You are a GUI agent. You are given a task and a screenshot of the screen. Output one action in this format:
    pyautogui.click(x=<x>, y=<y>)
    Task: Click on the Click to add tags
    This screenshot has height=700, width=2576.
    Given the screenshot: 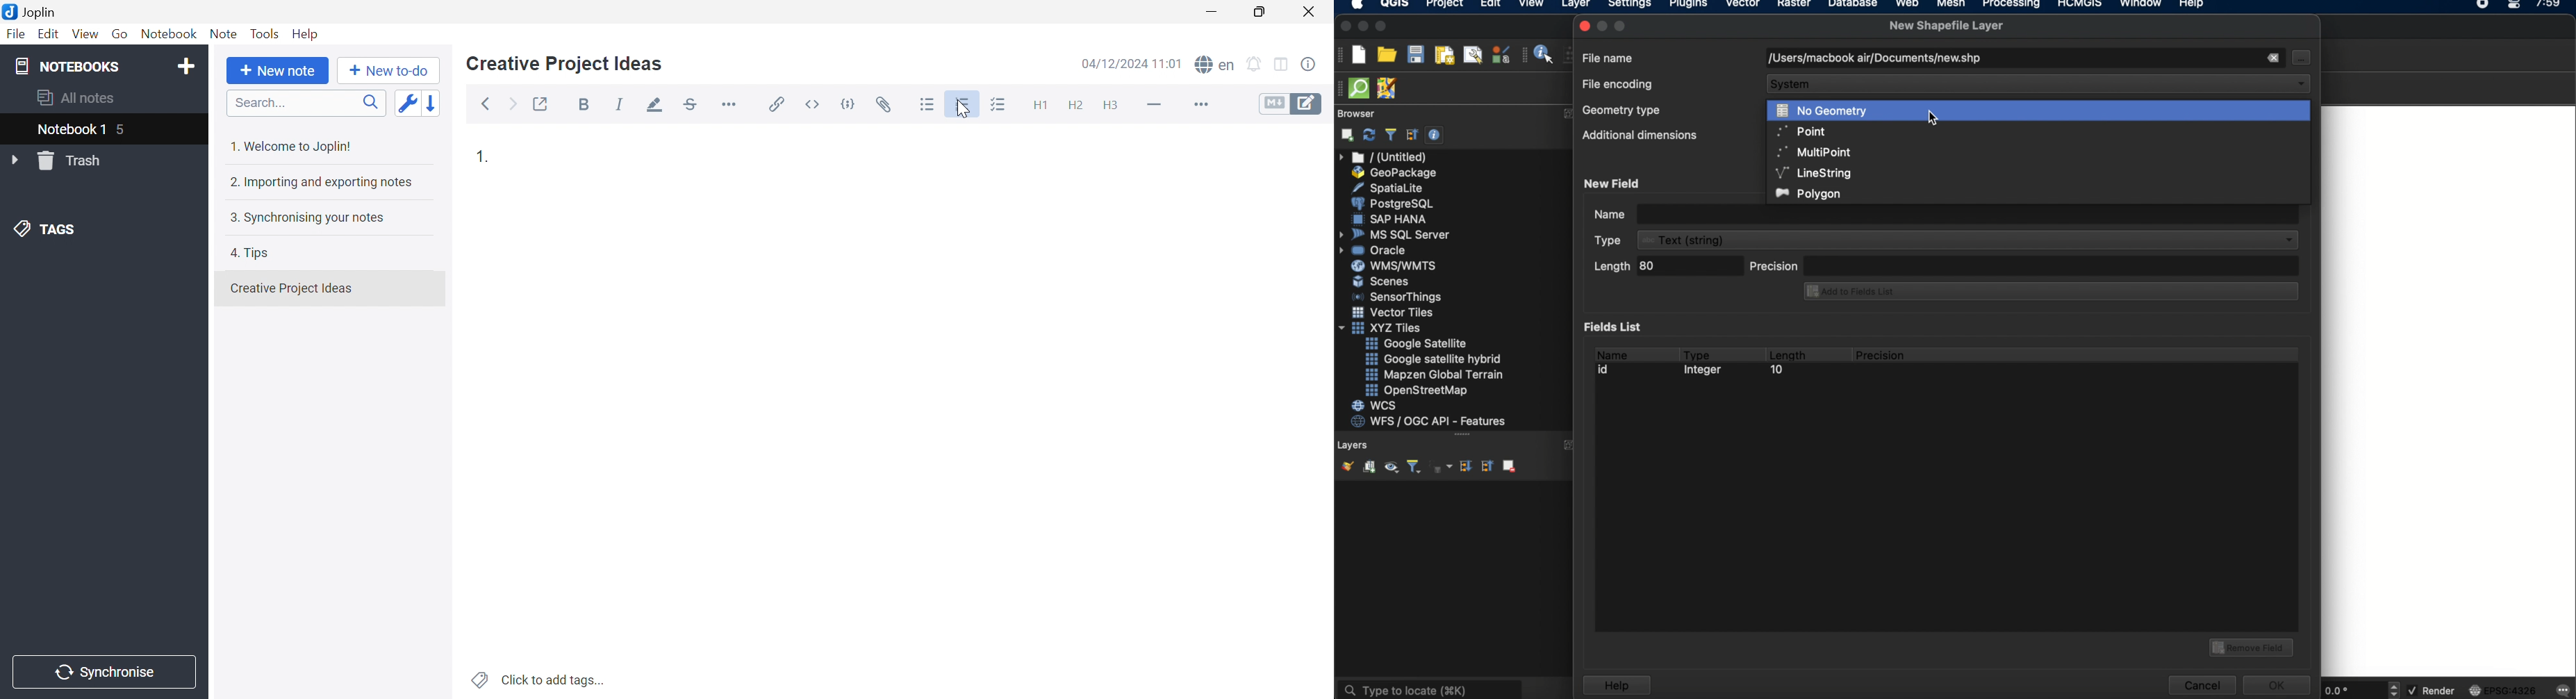 What is the action you would take?
    pyautogui.click(x=536, y=680)
    